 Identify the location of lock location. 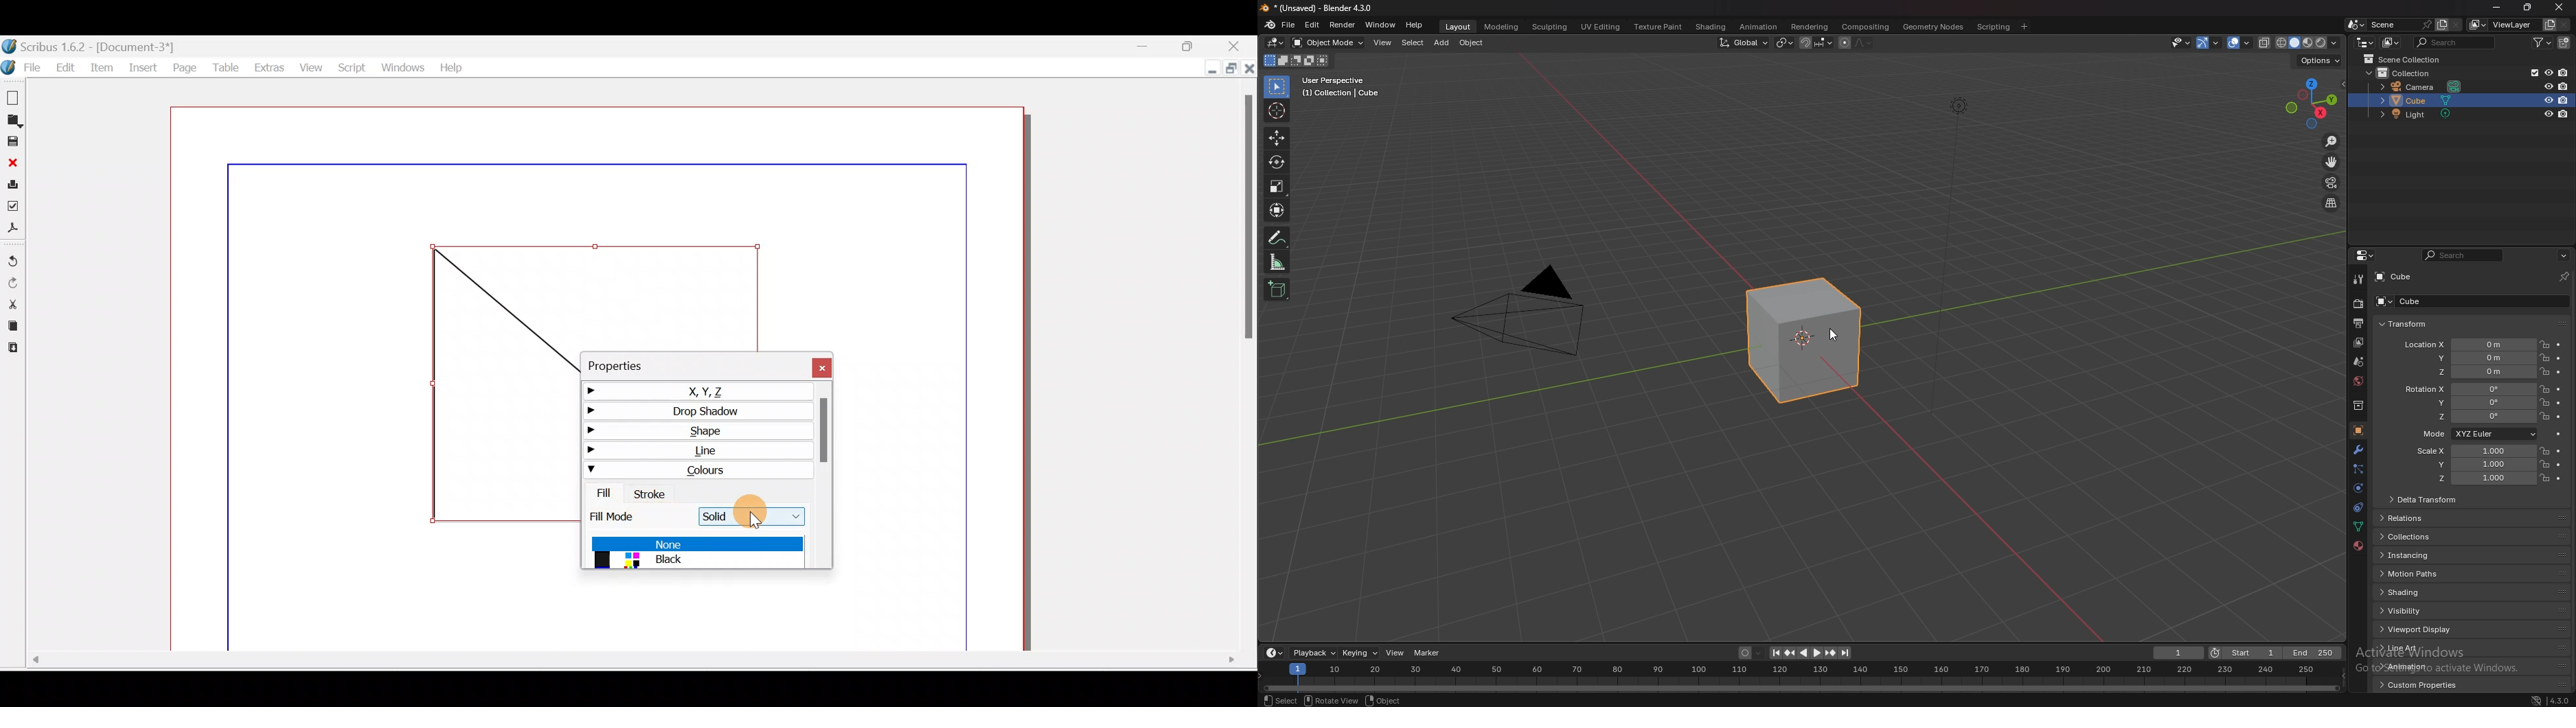
(2545, 389).